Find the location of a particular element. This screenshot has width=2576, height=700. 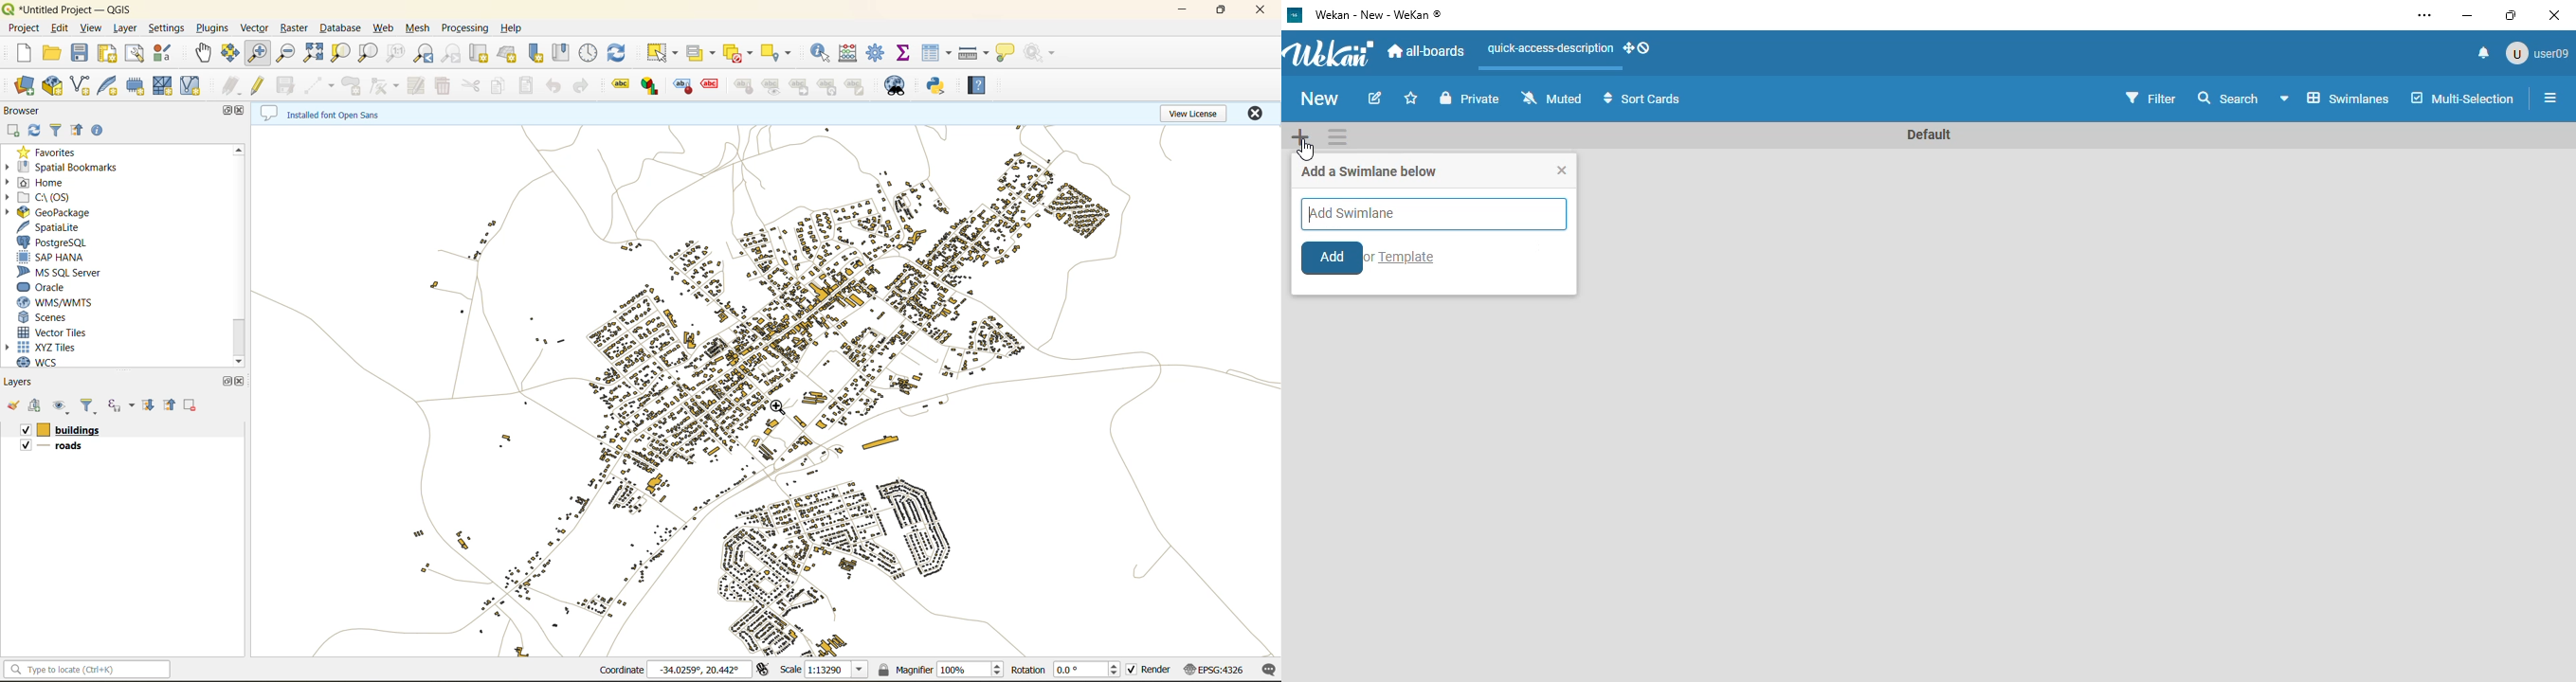

select is located at coordinates (661, 53).